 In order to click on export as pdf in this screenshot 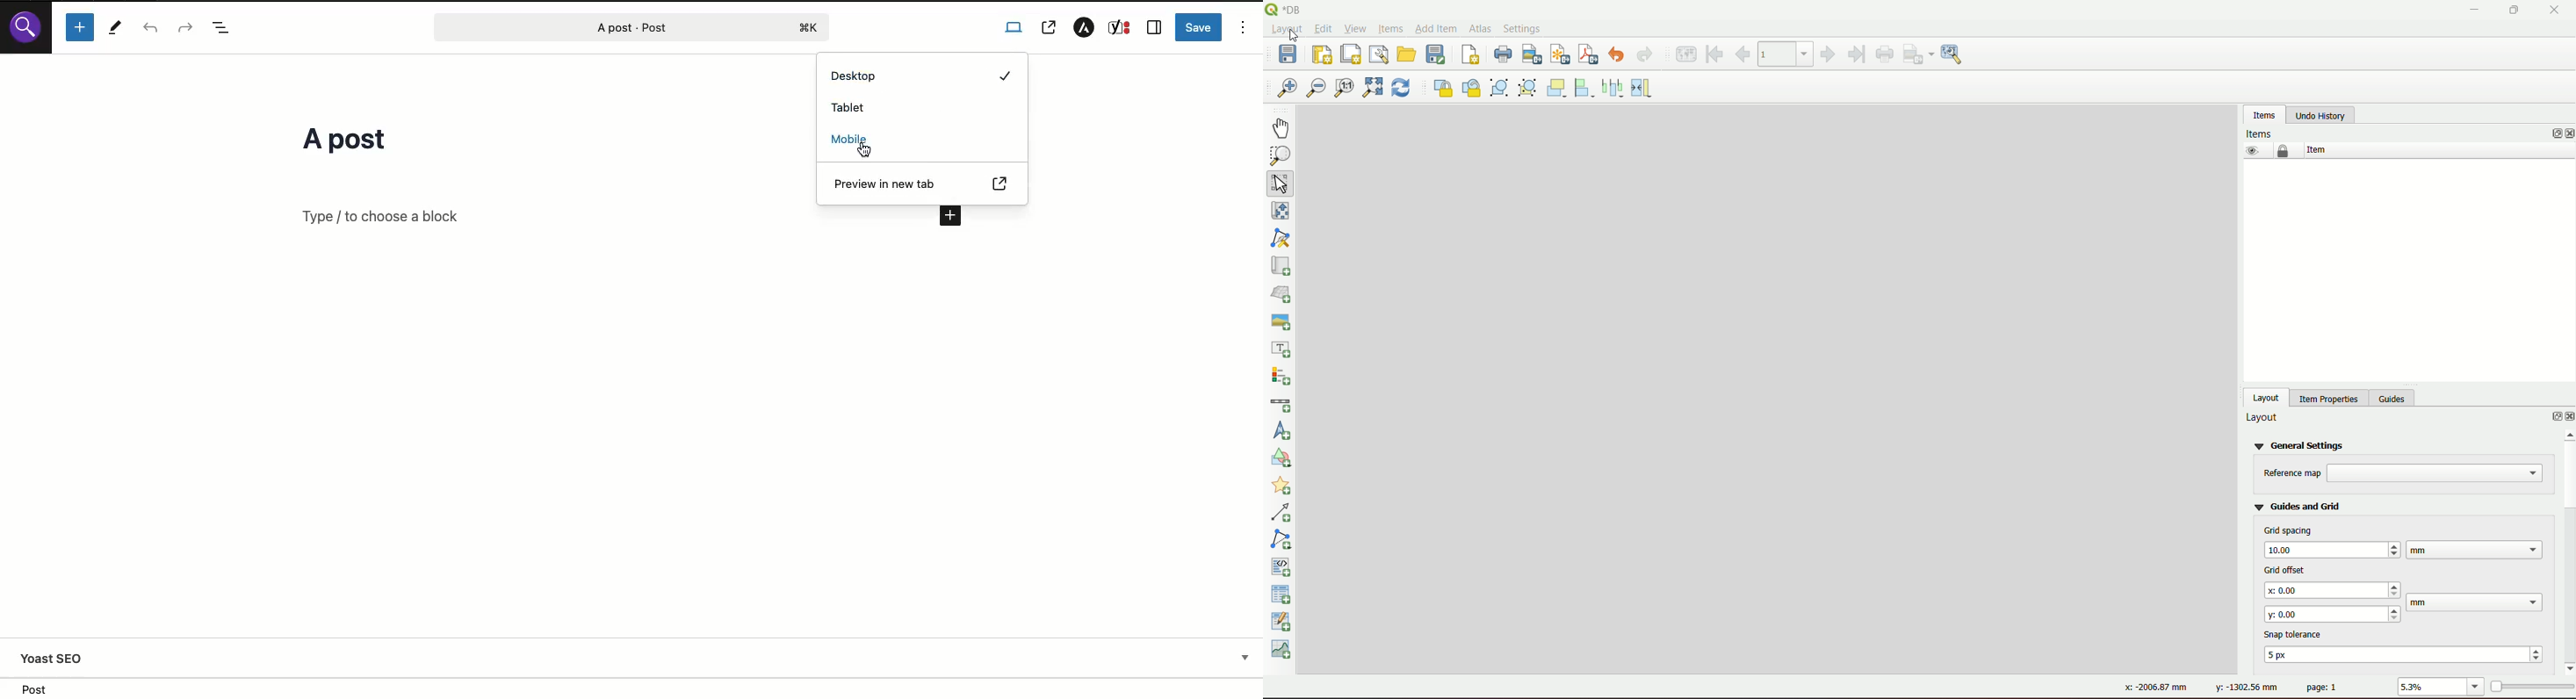, I will do `click(1589, 55)`.